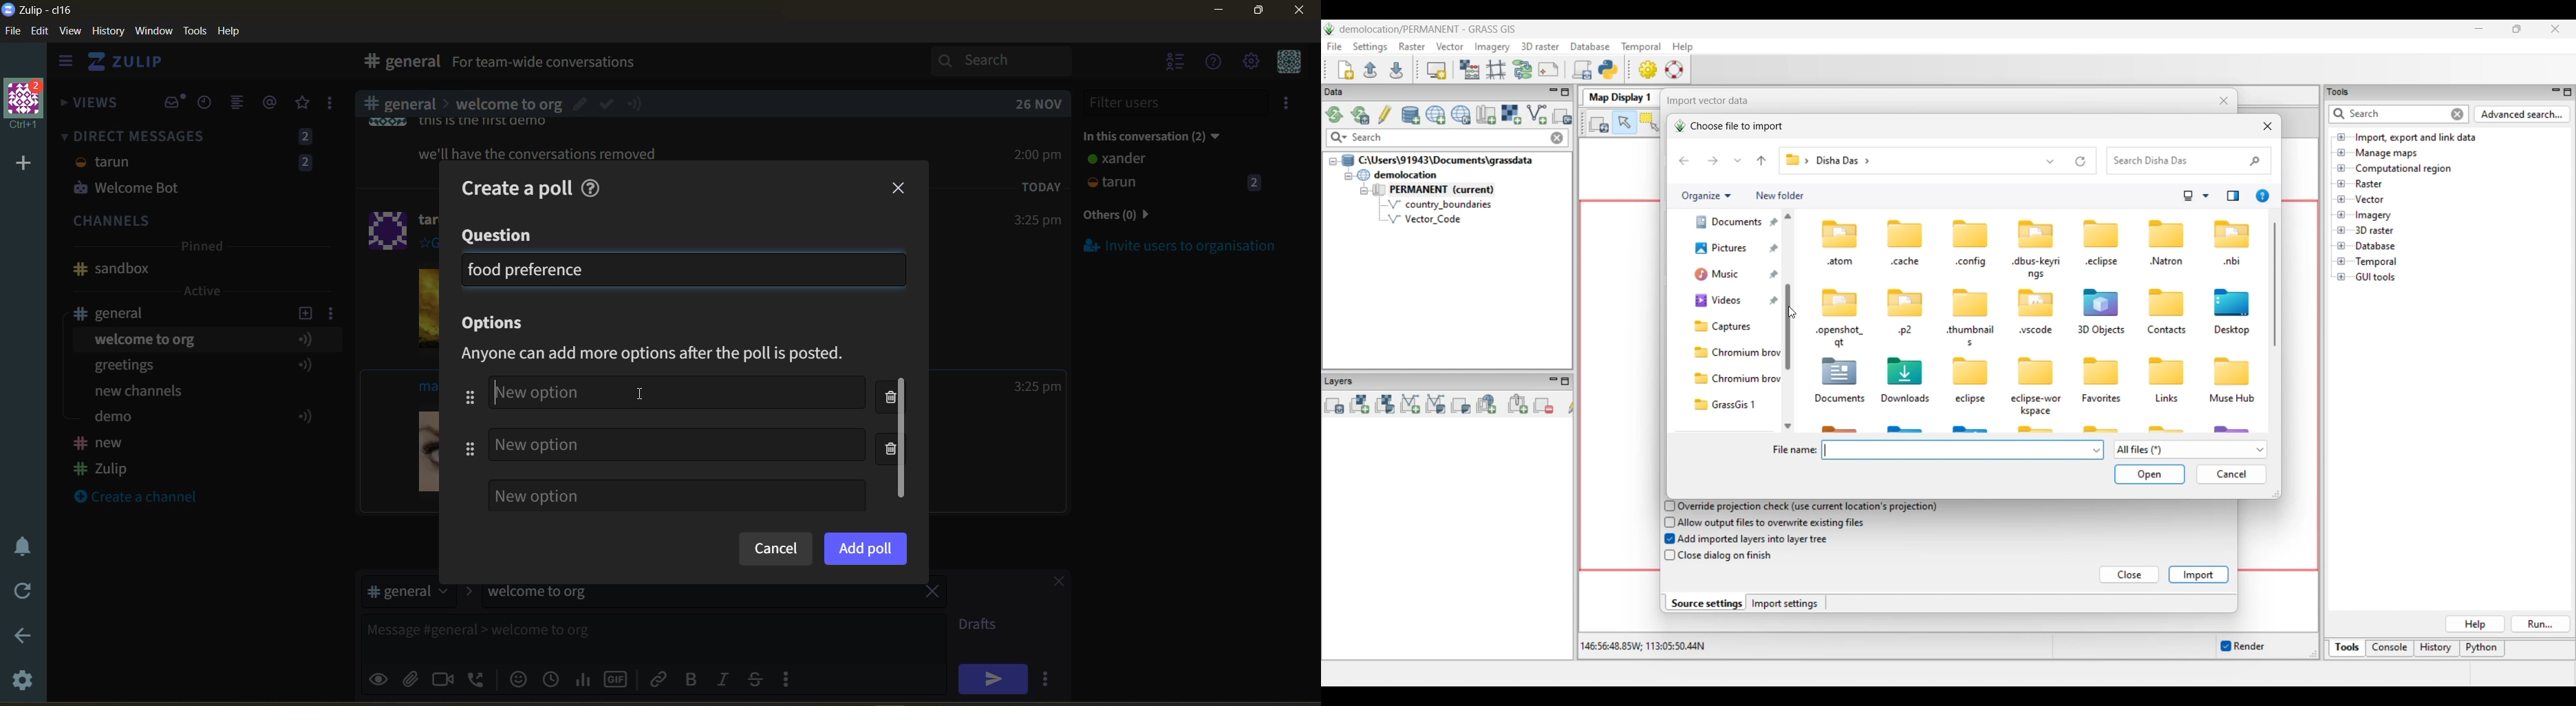  What do you see at coordinates (19, 544) in the screenshot?
I see `enable do not disturb` at bounding box center [19, 544].